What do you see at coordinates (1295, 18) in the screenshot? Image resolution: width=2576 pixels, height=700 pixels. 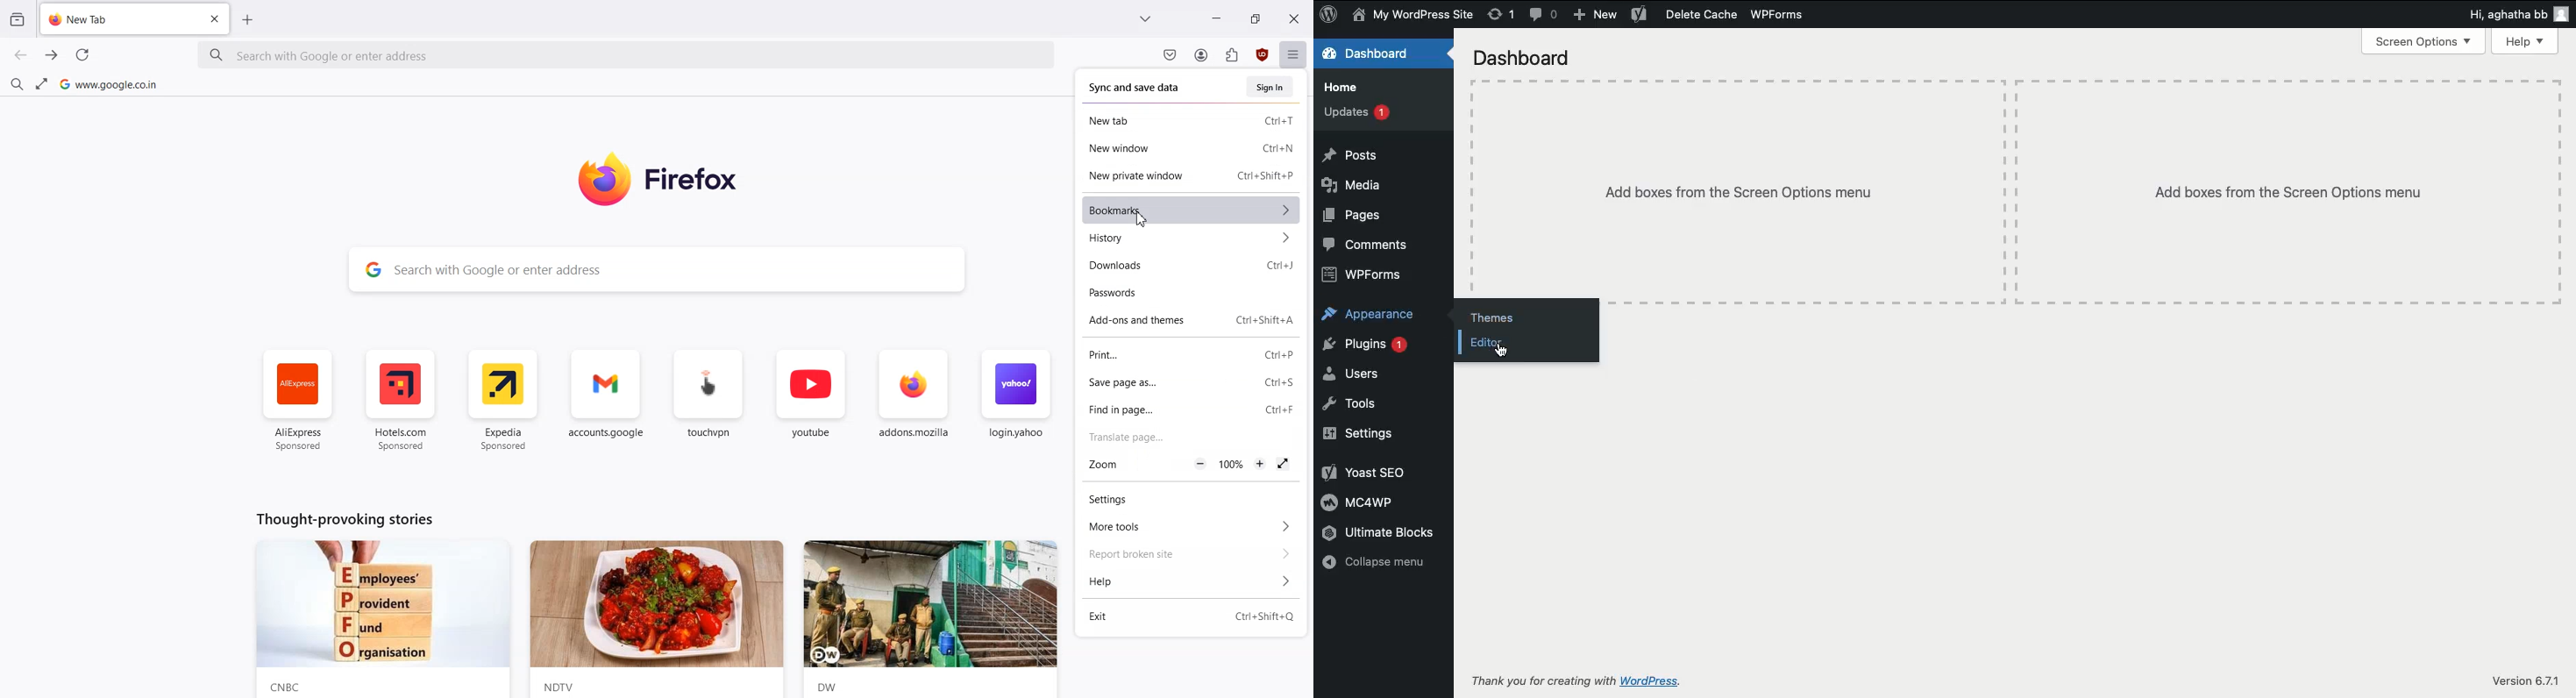 I see `Close` at bounding box center [1295, 18].